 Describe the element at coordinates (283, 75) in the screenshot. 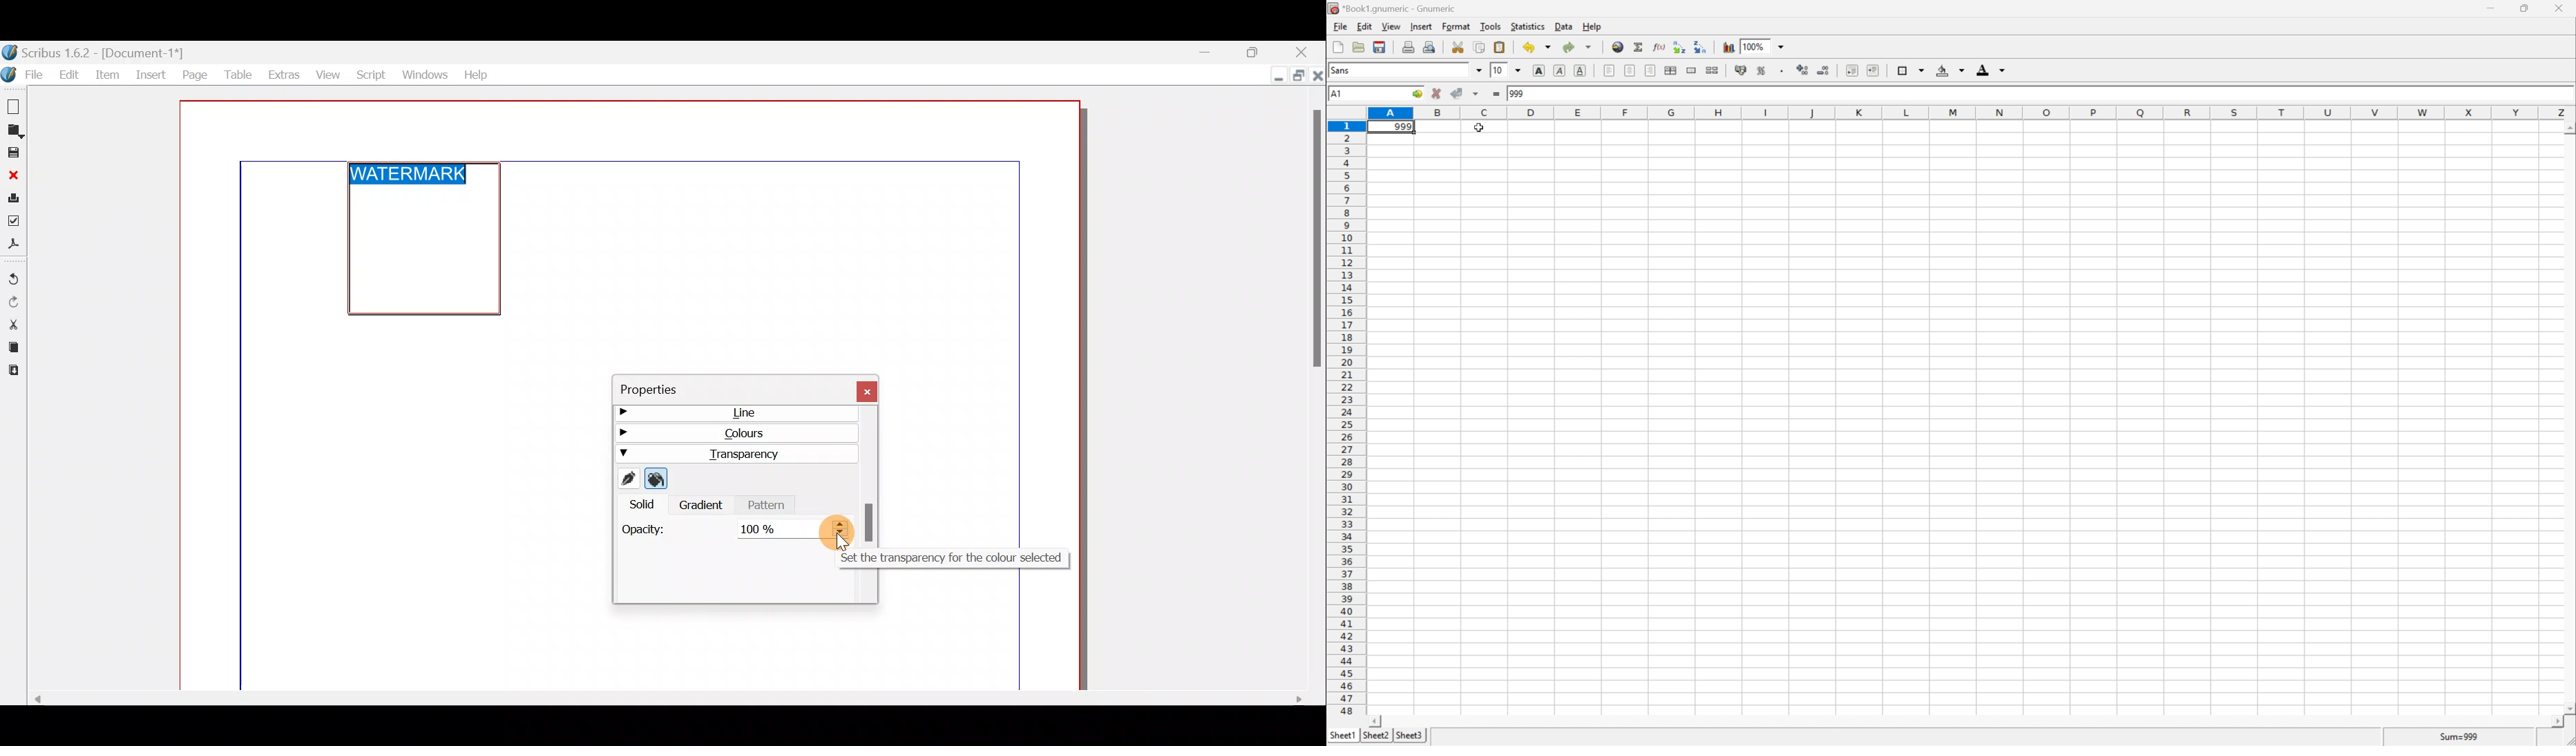

I see `Extras` at that location.